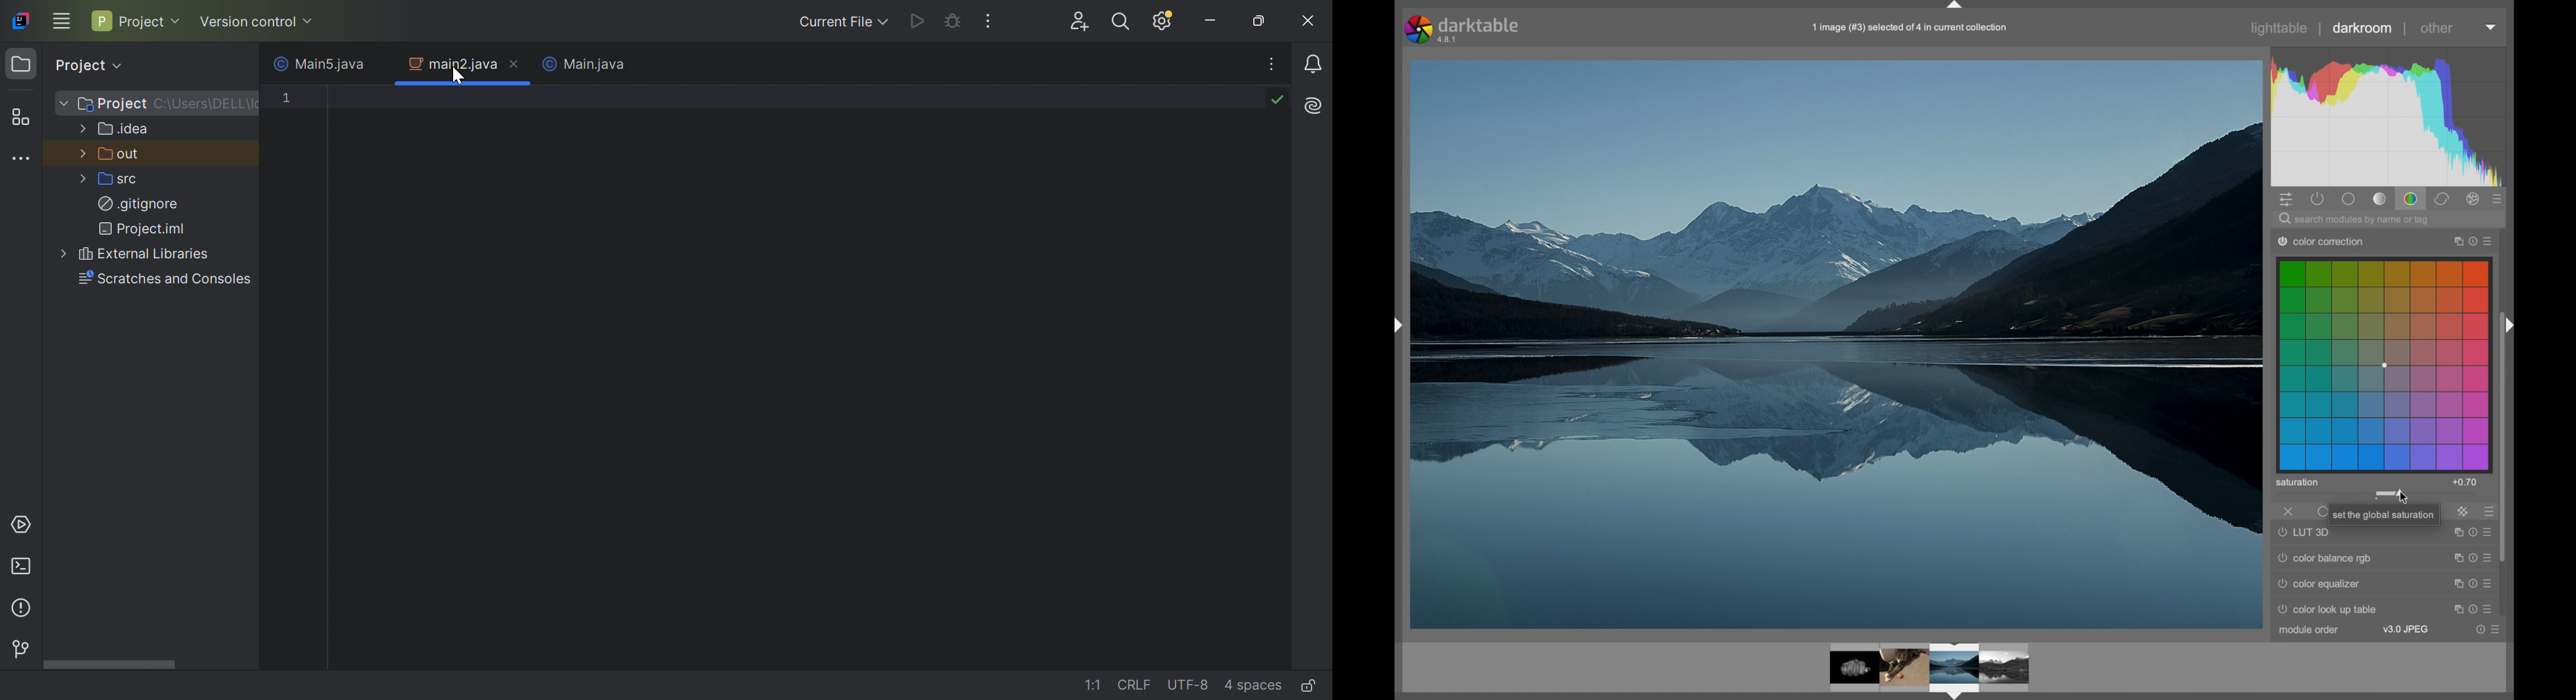  Describe the element at coordinates (2331, 609) in the screenshot. I see `color look up table` at that location.